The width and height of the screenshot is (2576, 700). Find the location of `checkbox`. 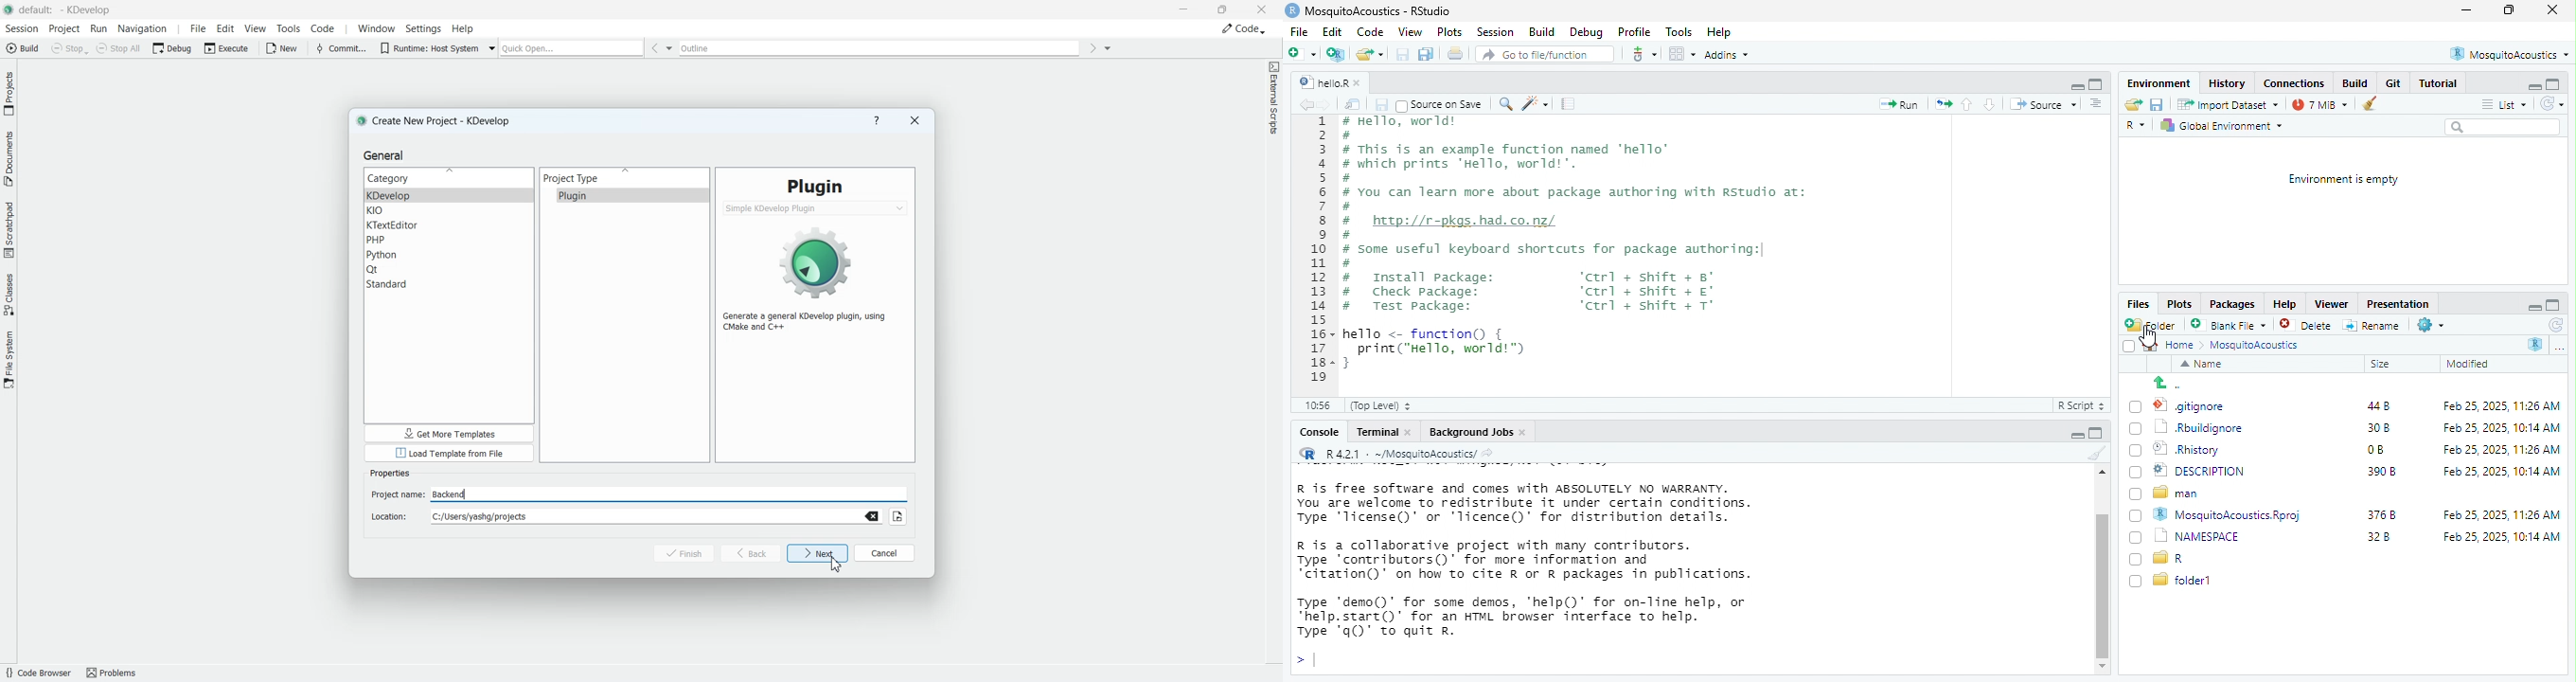

checkbox is located at coordinates (2138, 538).